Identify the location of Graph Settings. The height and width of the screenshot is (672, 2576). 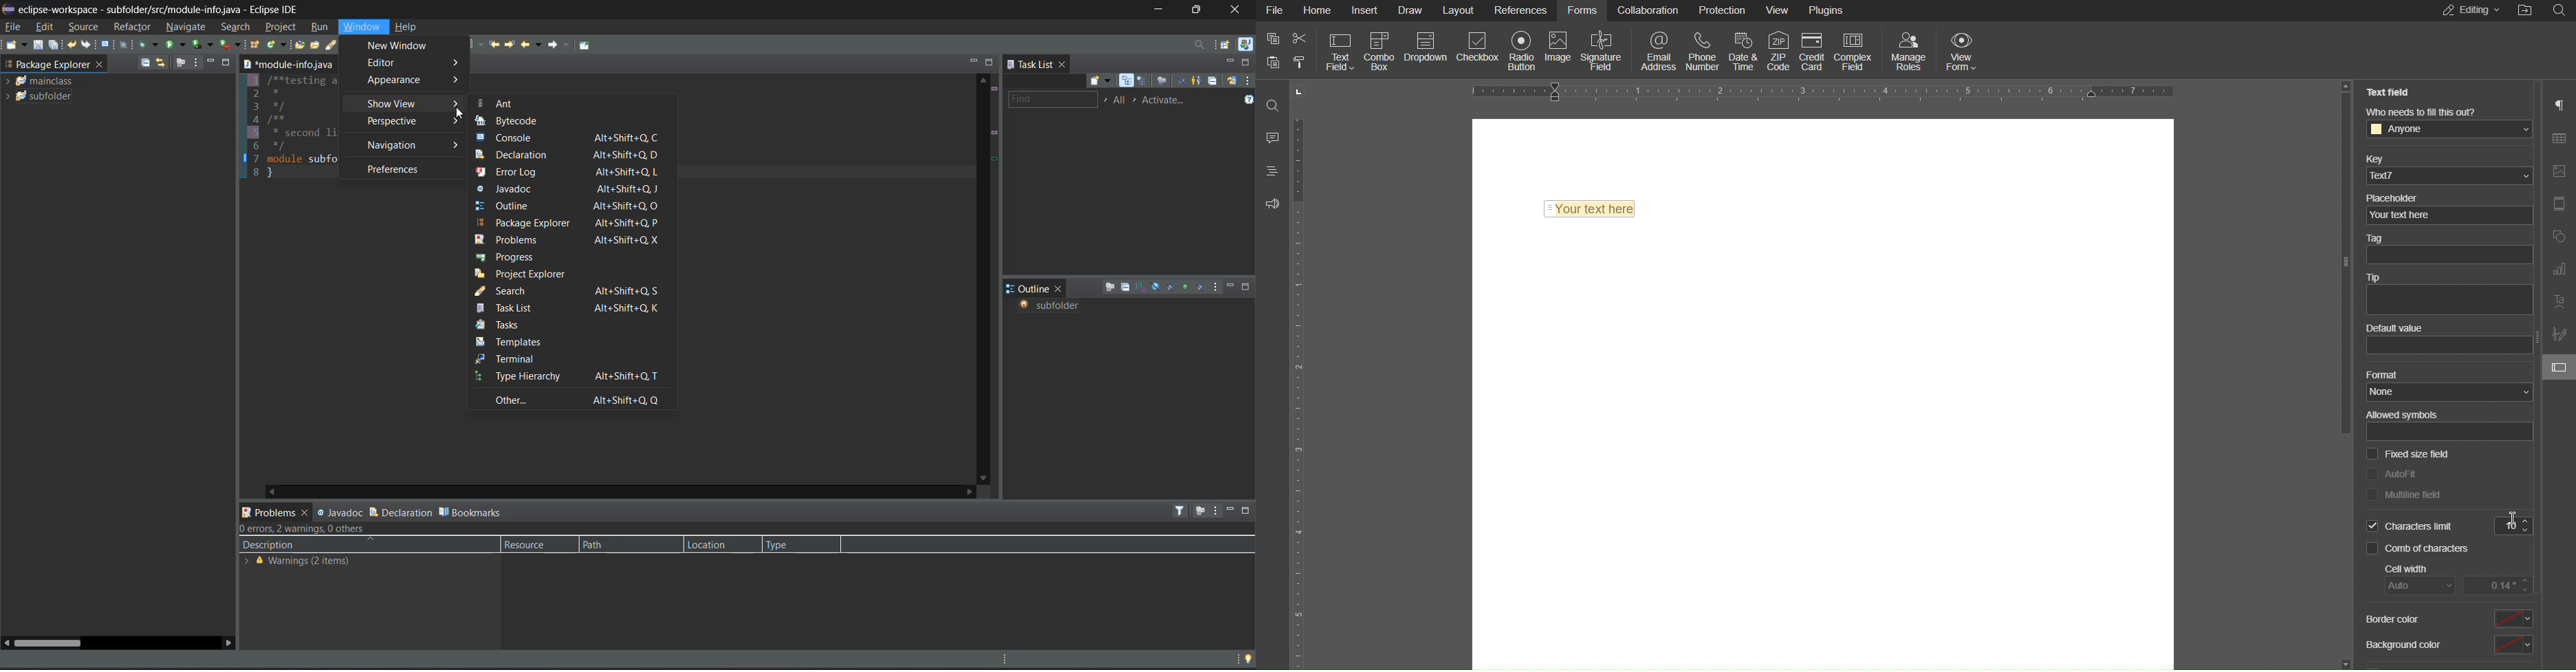
(2558, 270).